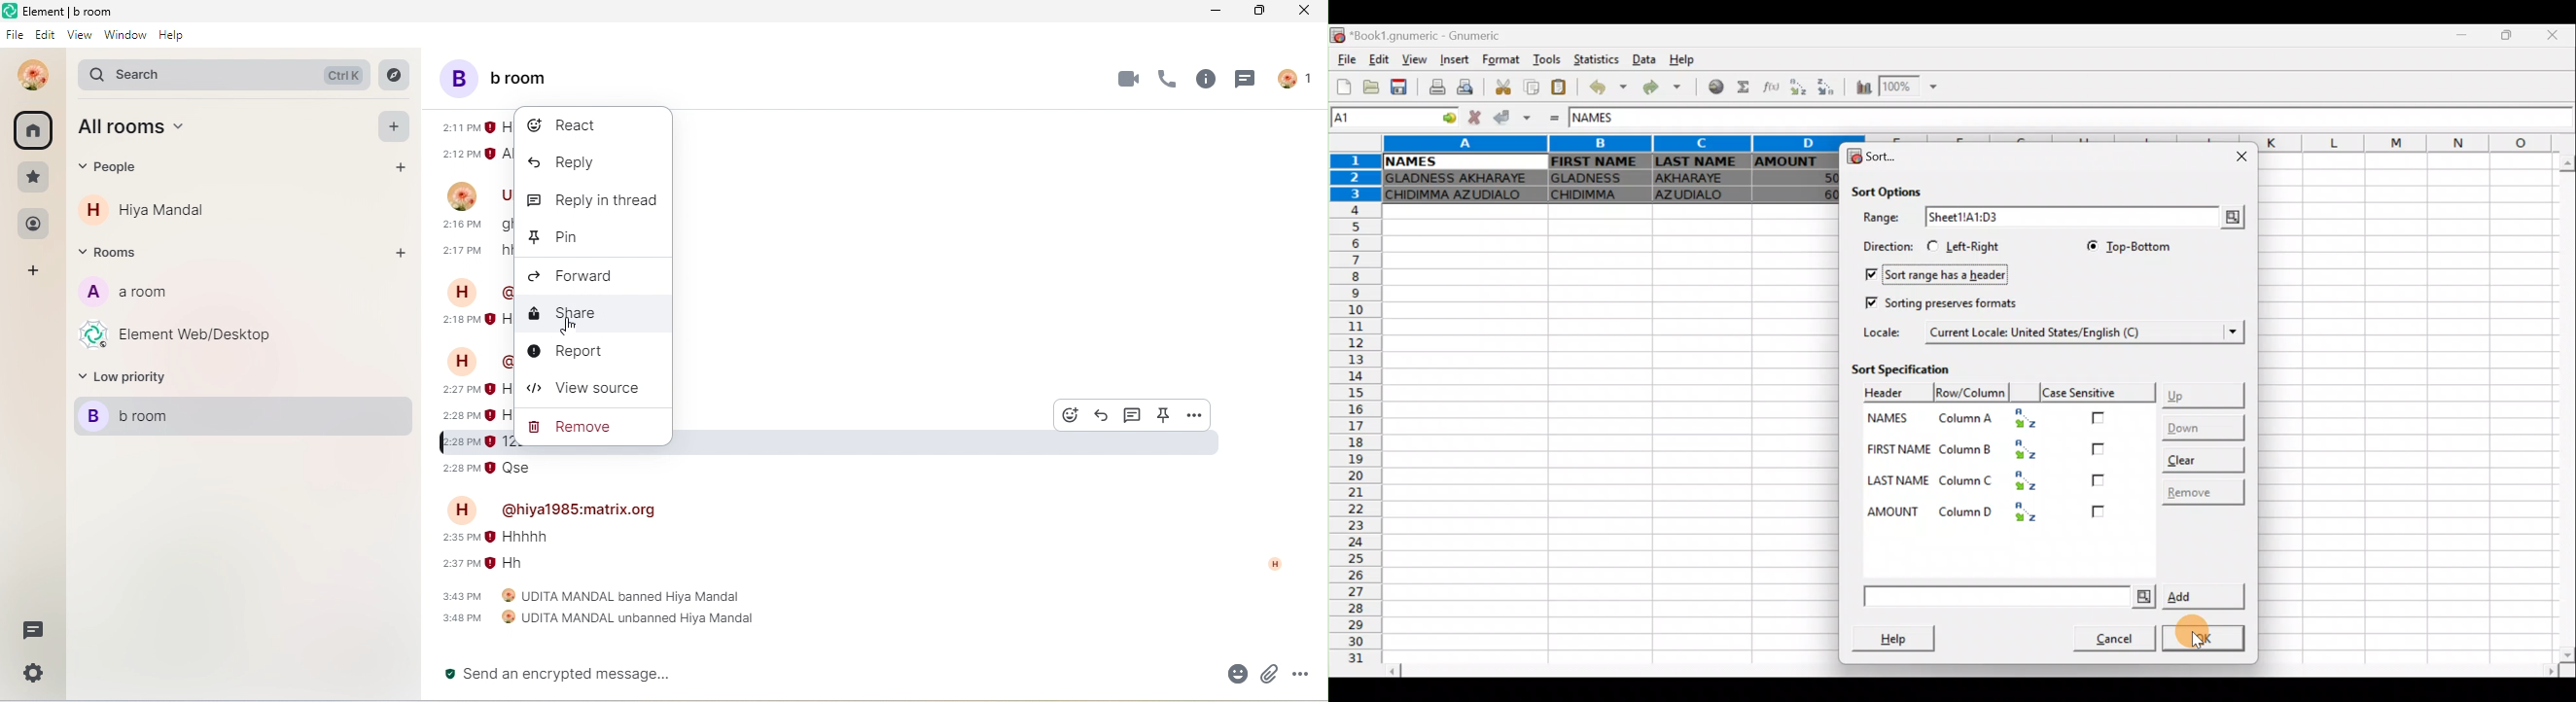  I want to click on OK, so click(2206, 639).